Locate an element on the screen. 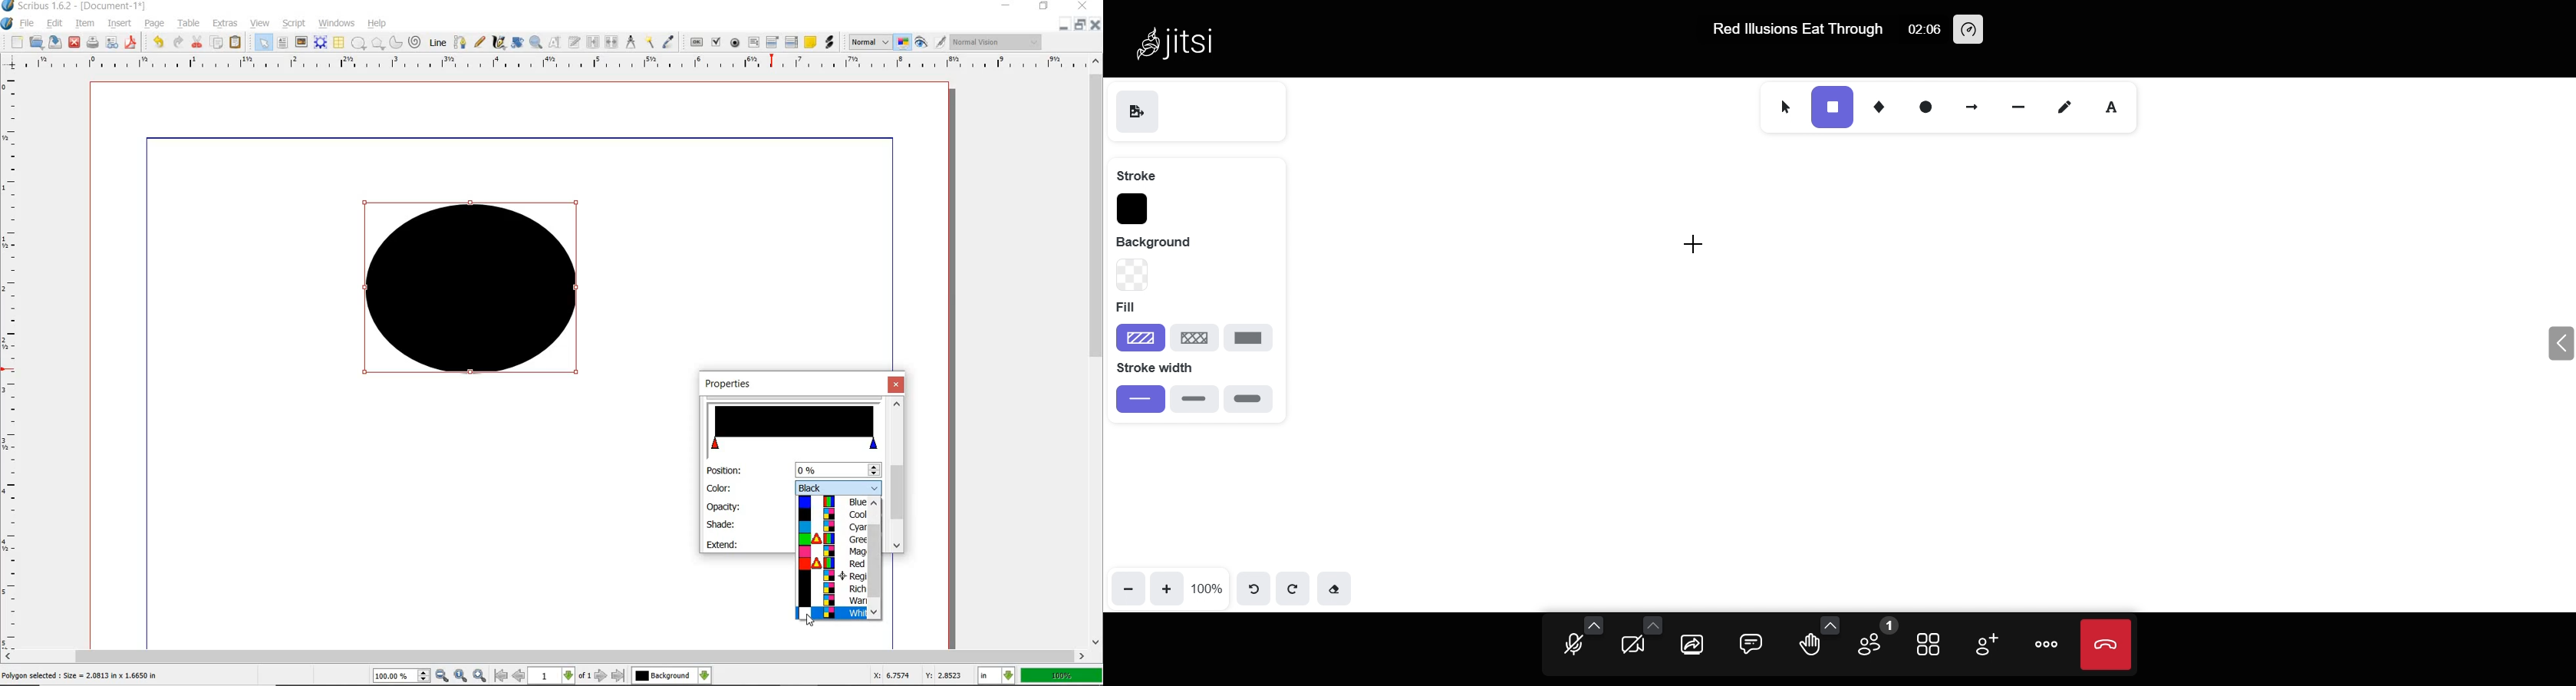  ZOOM IN OR OUT is located at coordinates (535, 43).